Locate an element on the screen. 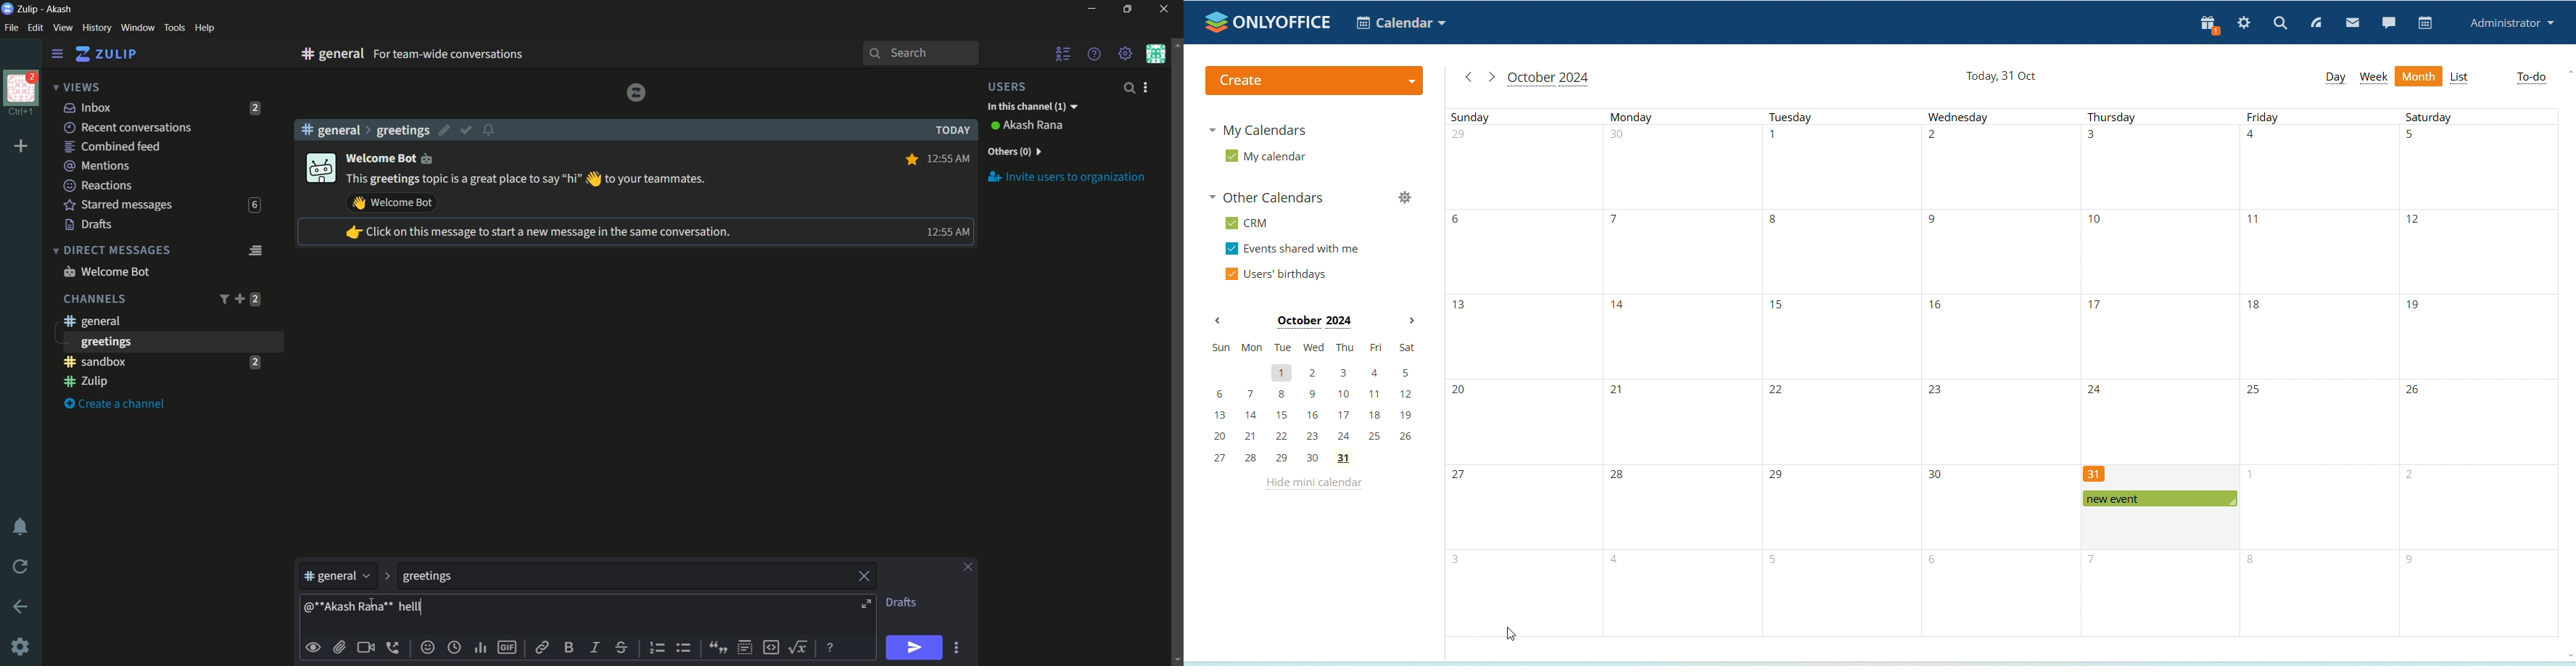 Image resolution: width=2576 pixels, height=672 pixels. administrator is located at coordinates (2513, 24).